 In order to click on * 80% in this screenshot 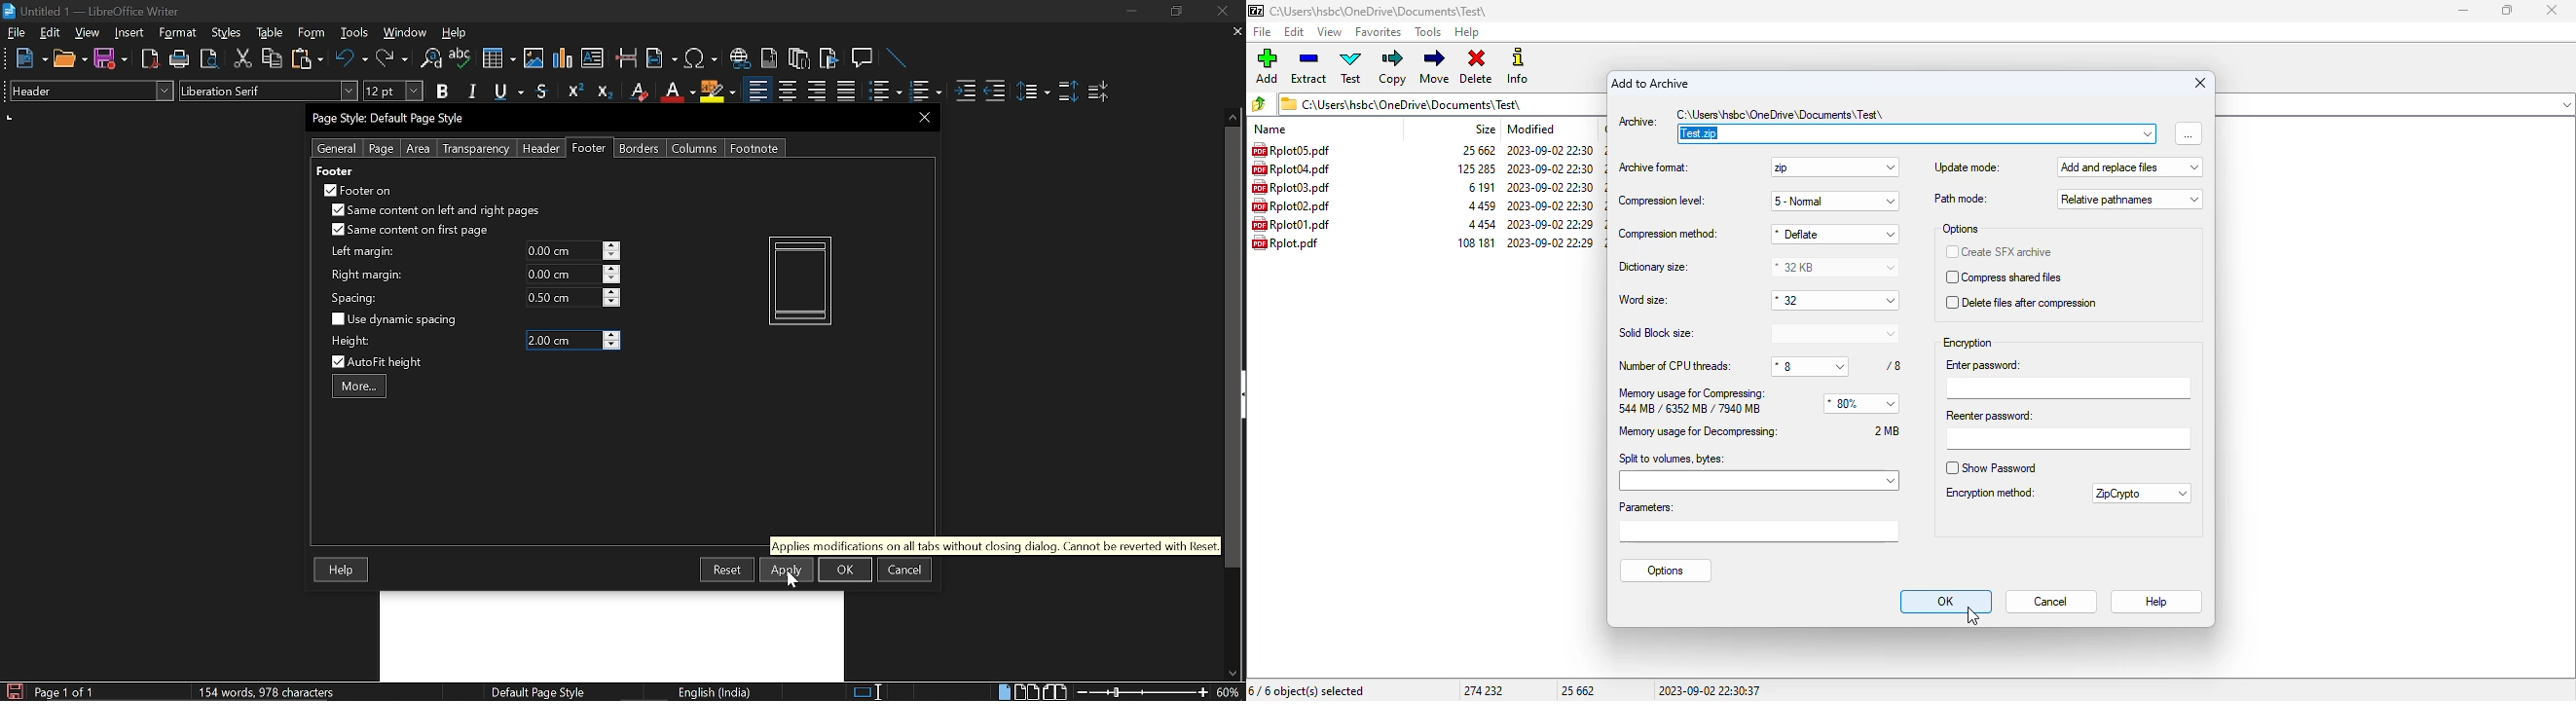, I will do `click(1860, 404)`.